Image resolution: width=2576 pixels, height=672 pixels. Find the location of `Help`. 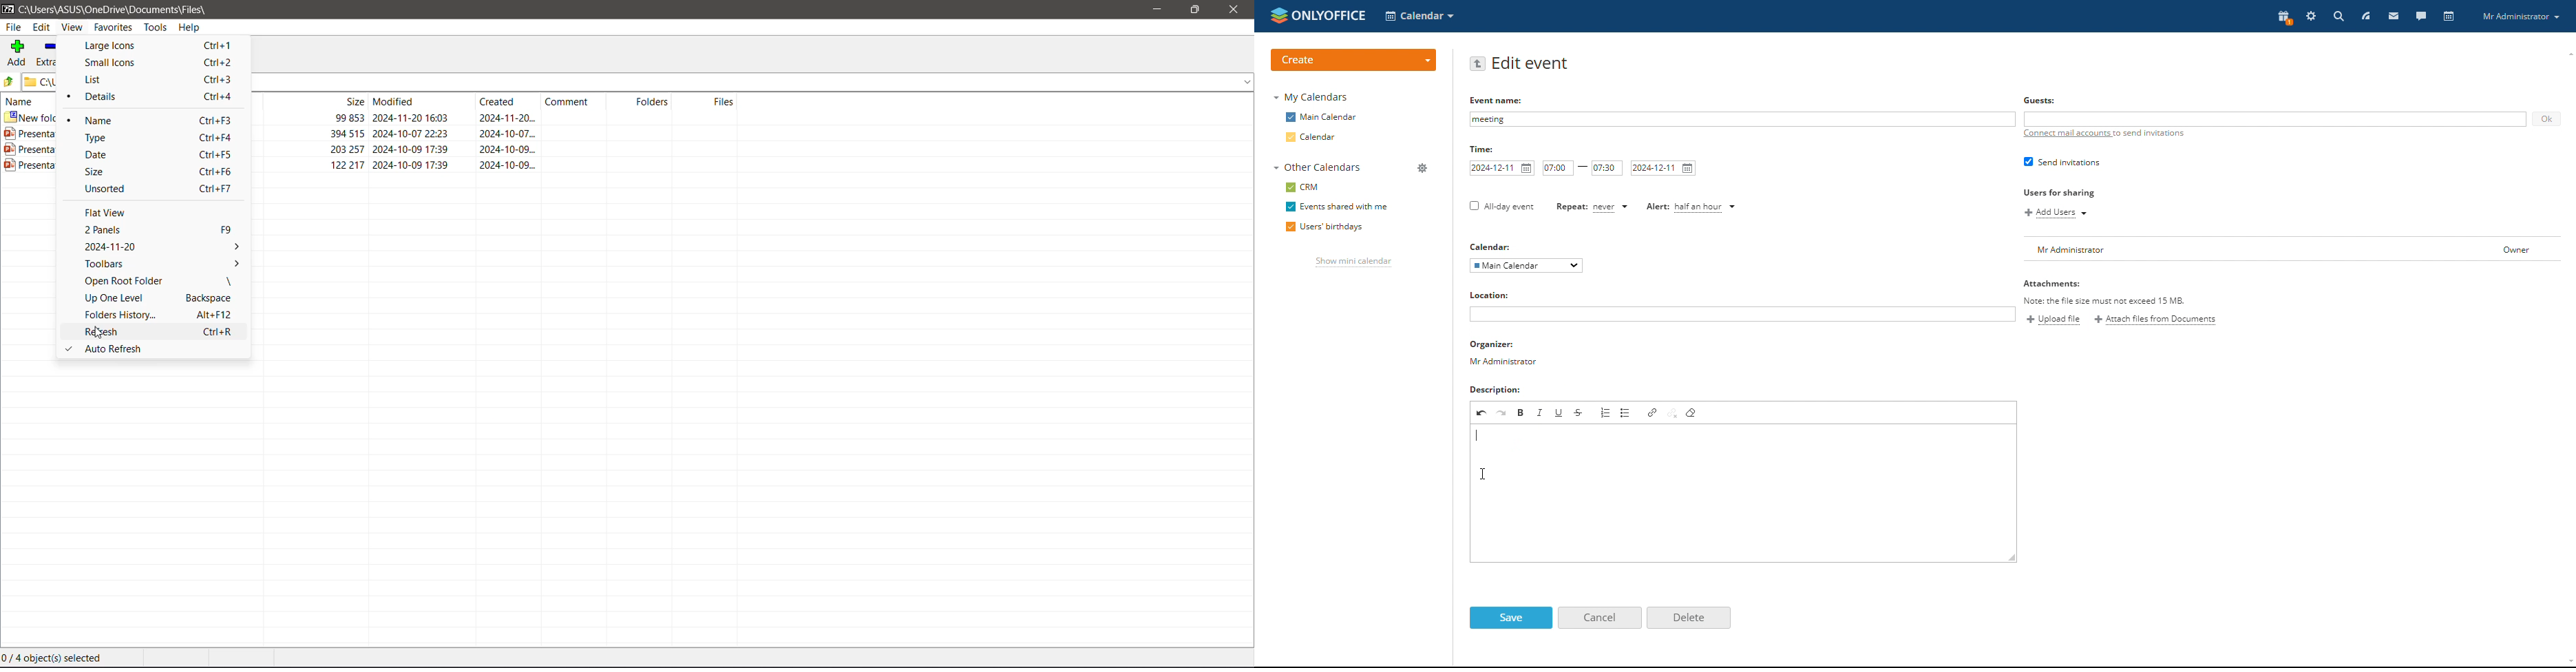

Help is located at coordinates (190, 26).